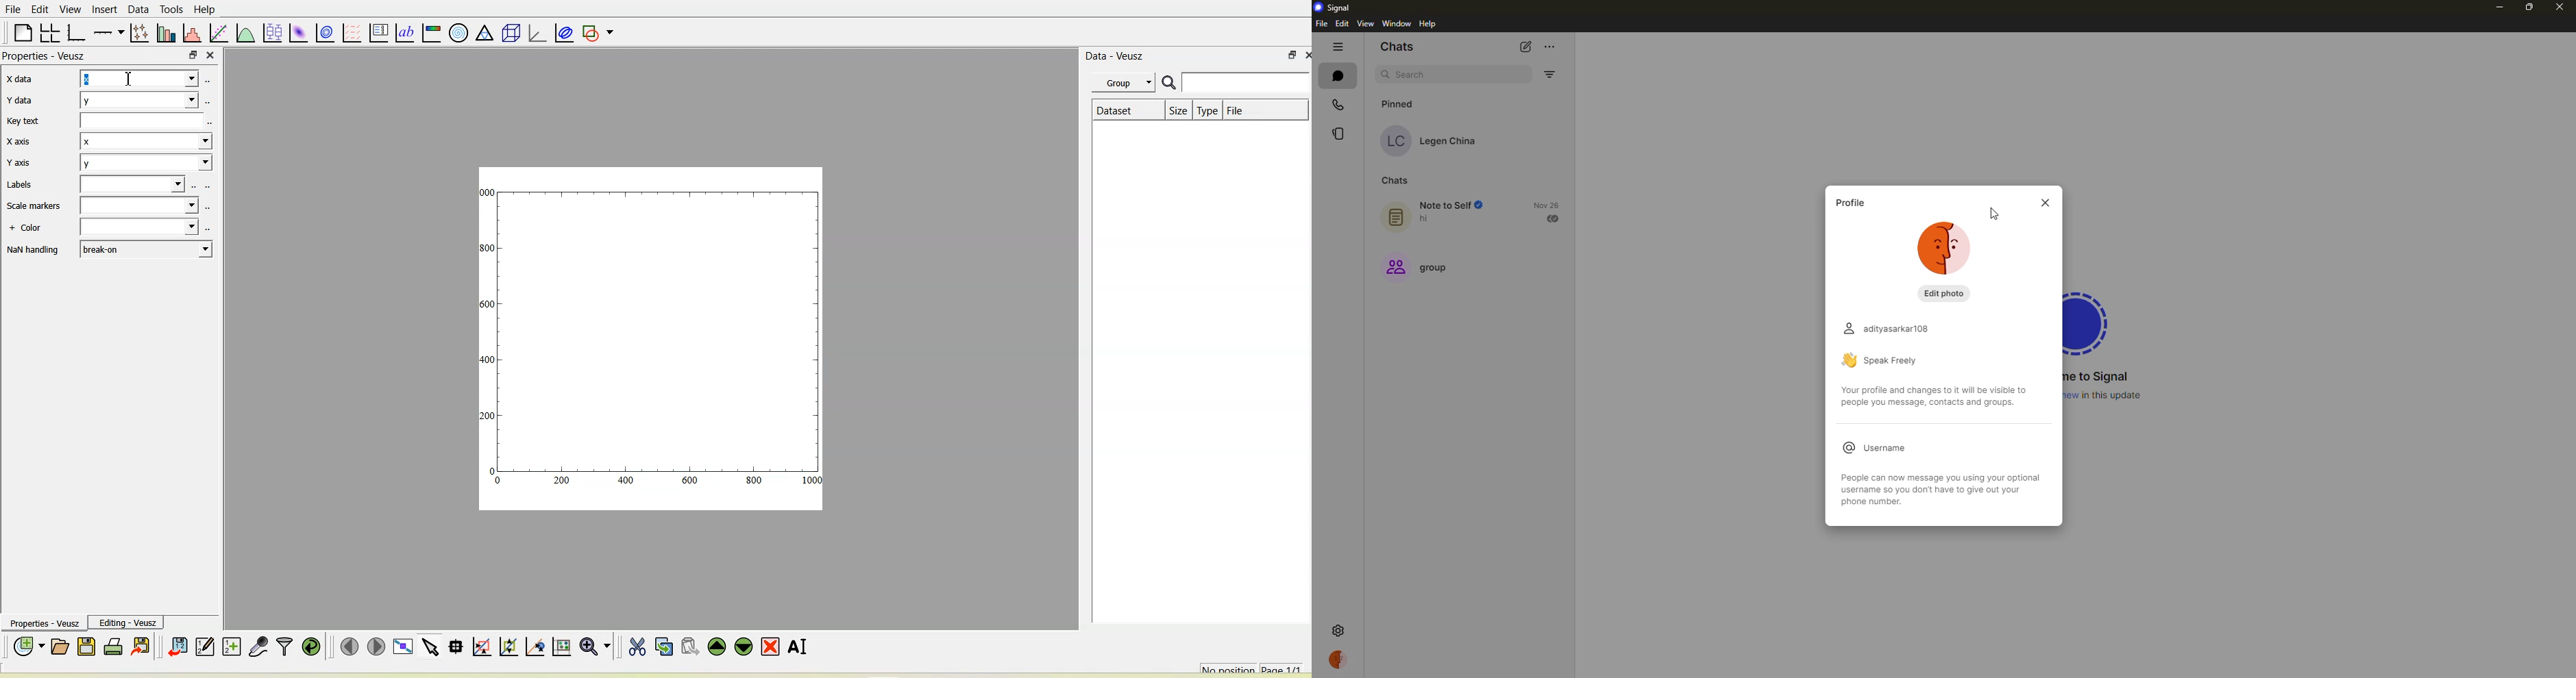 This screenshot has height=700, width=2576. What do you see at coordinates (1551, 43) in the screenshot?
I see `more` at bounding box center [1551, 43].